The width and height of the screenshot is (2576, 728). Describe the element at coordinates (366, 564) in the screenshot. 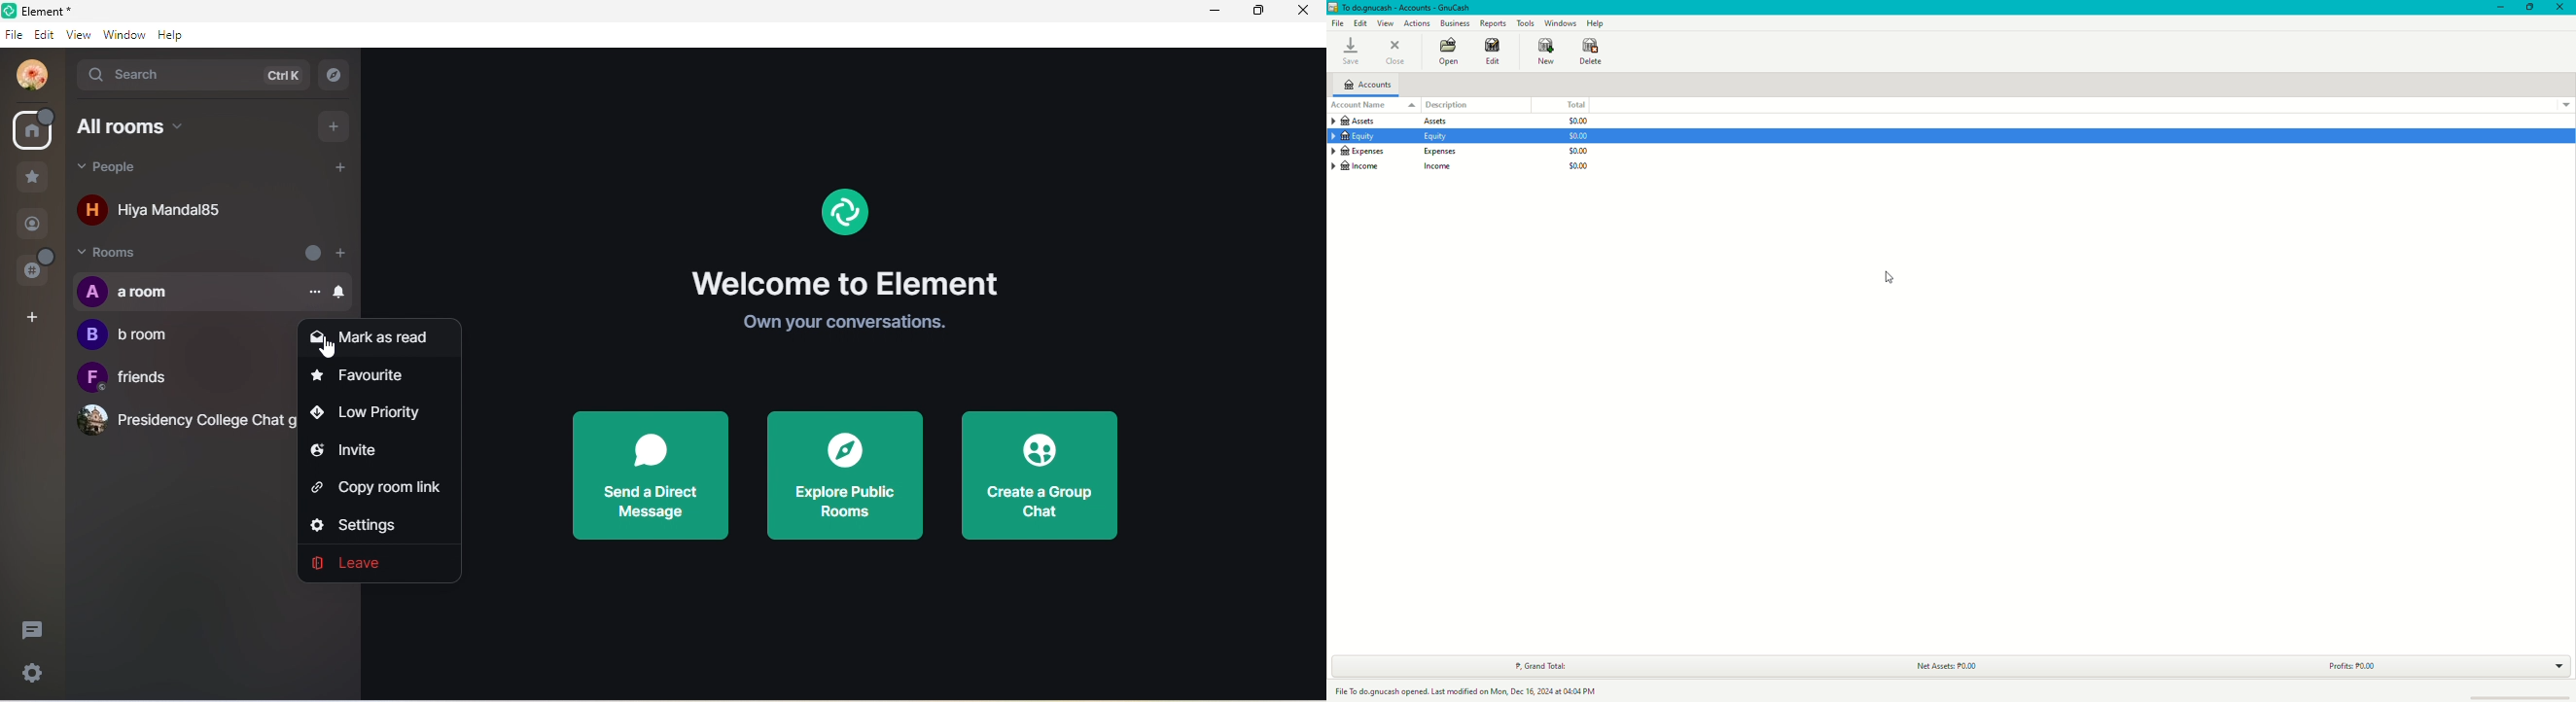

I see `leave` at that location.